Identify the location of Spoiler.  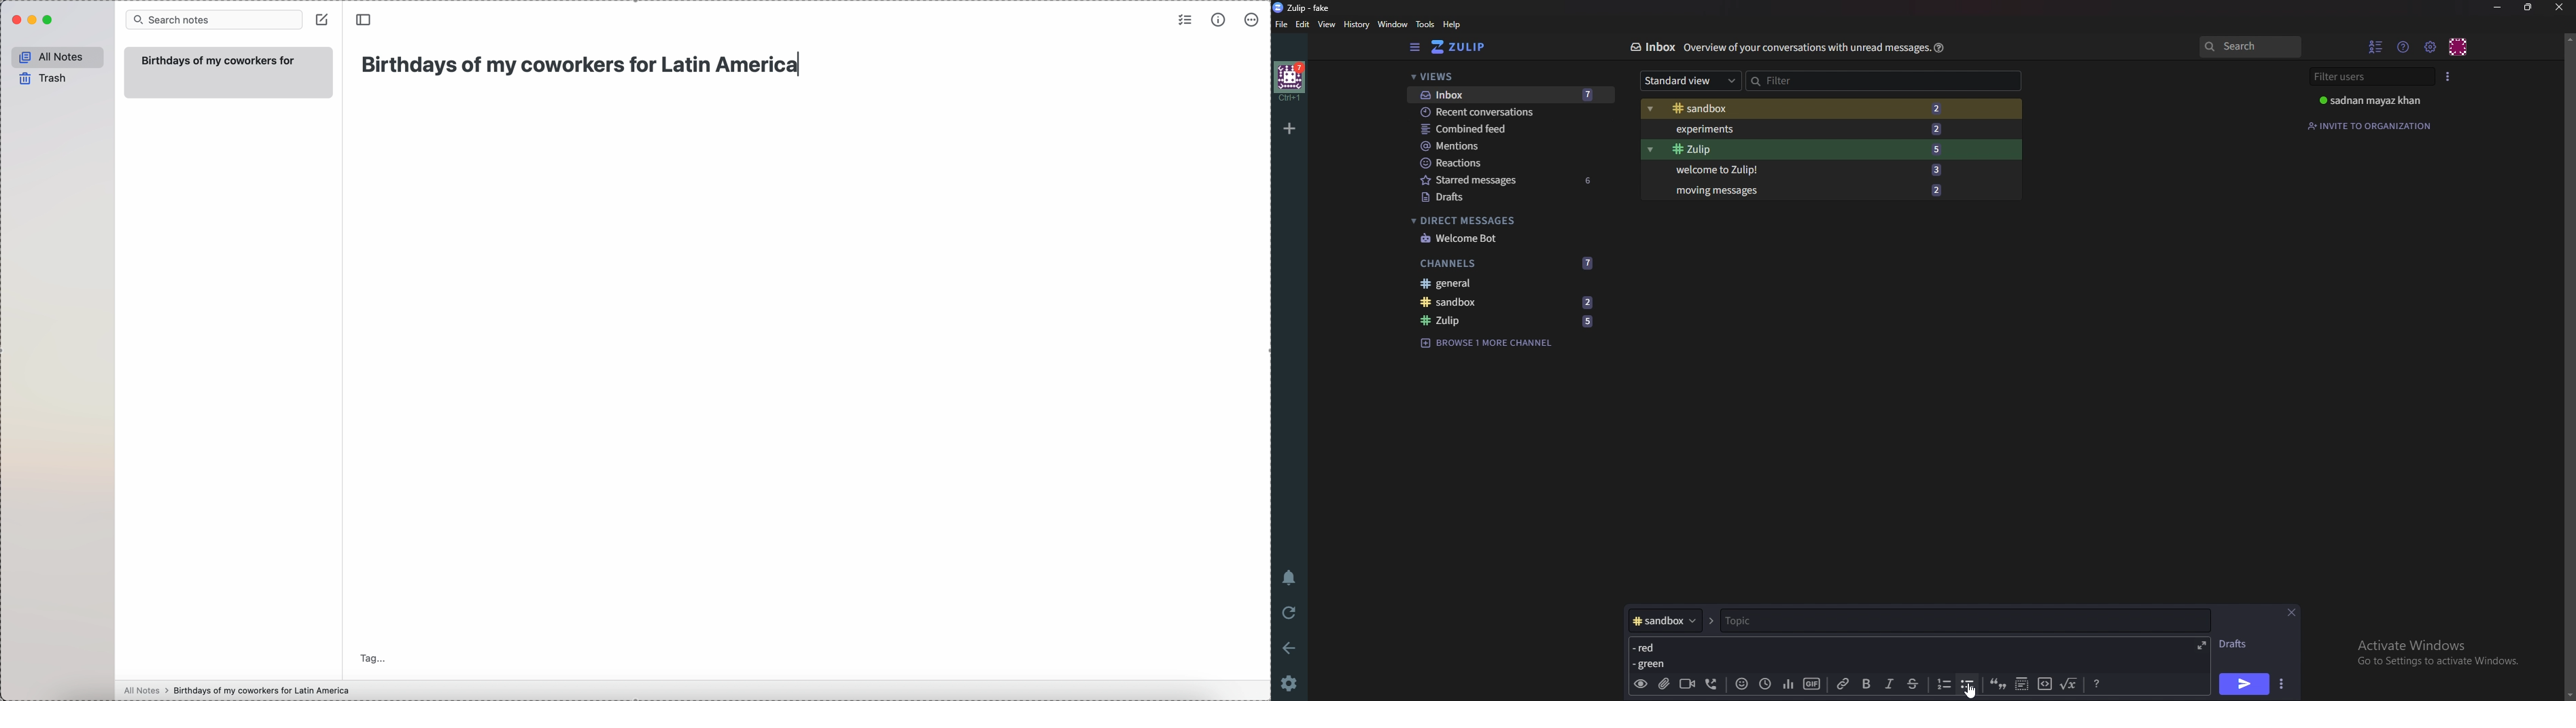
(2023, 683).